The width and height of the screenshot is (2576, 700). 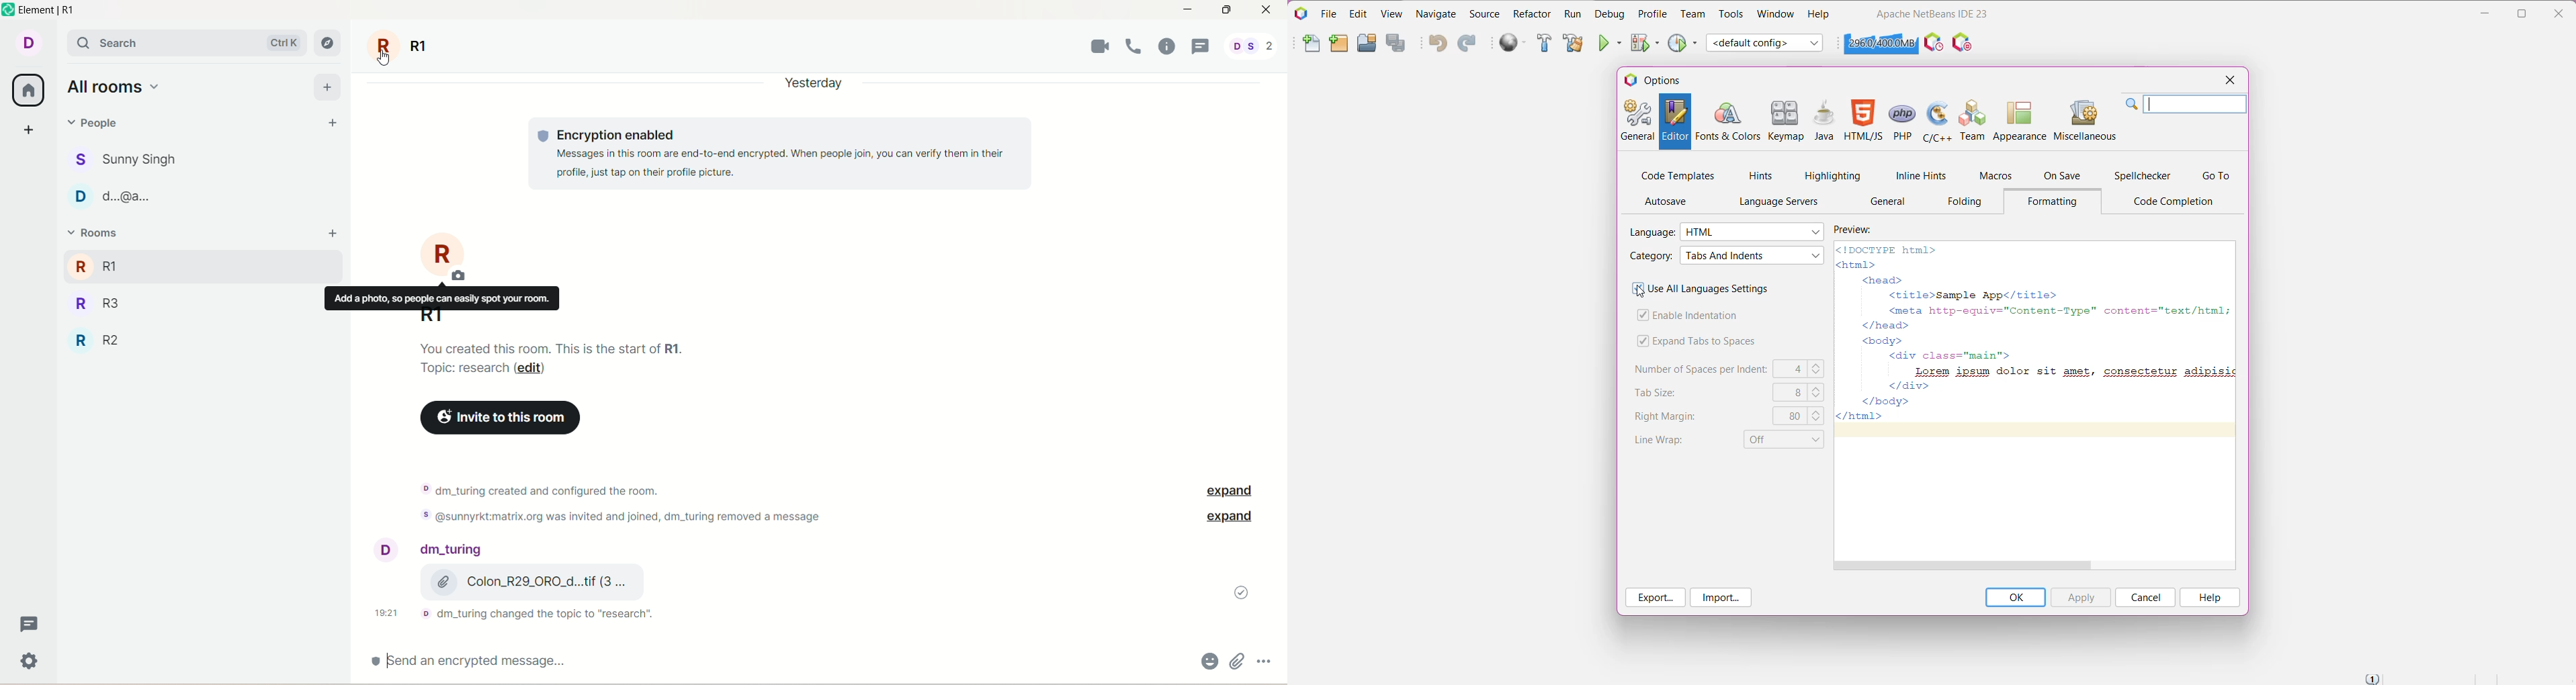 What do you see at coordinates (1901, 386) in the screenshot?
I see `</div>` at bounding box center [1901, 386].